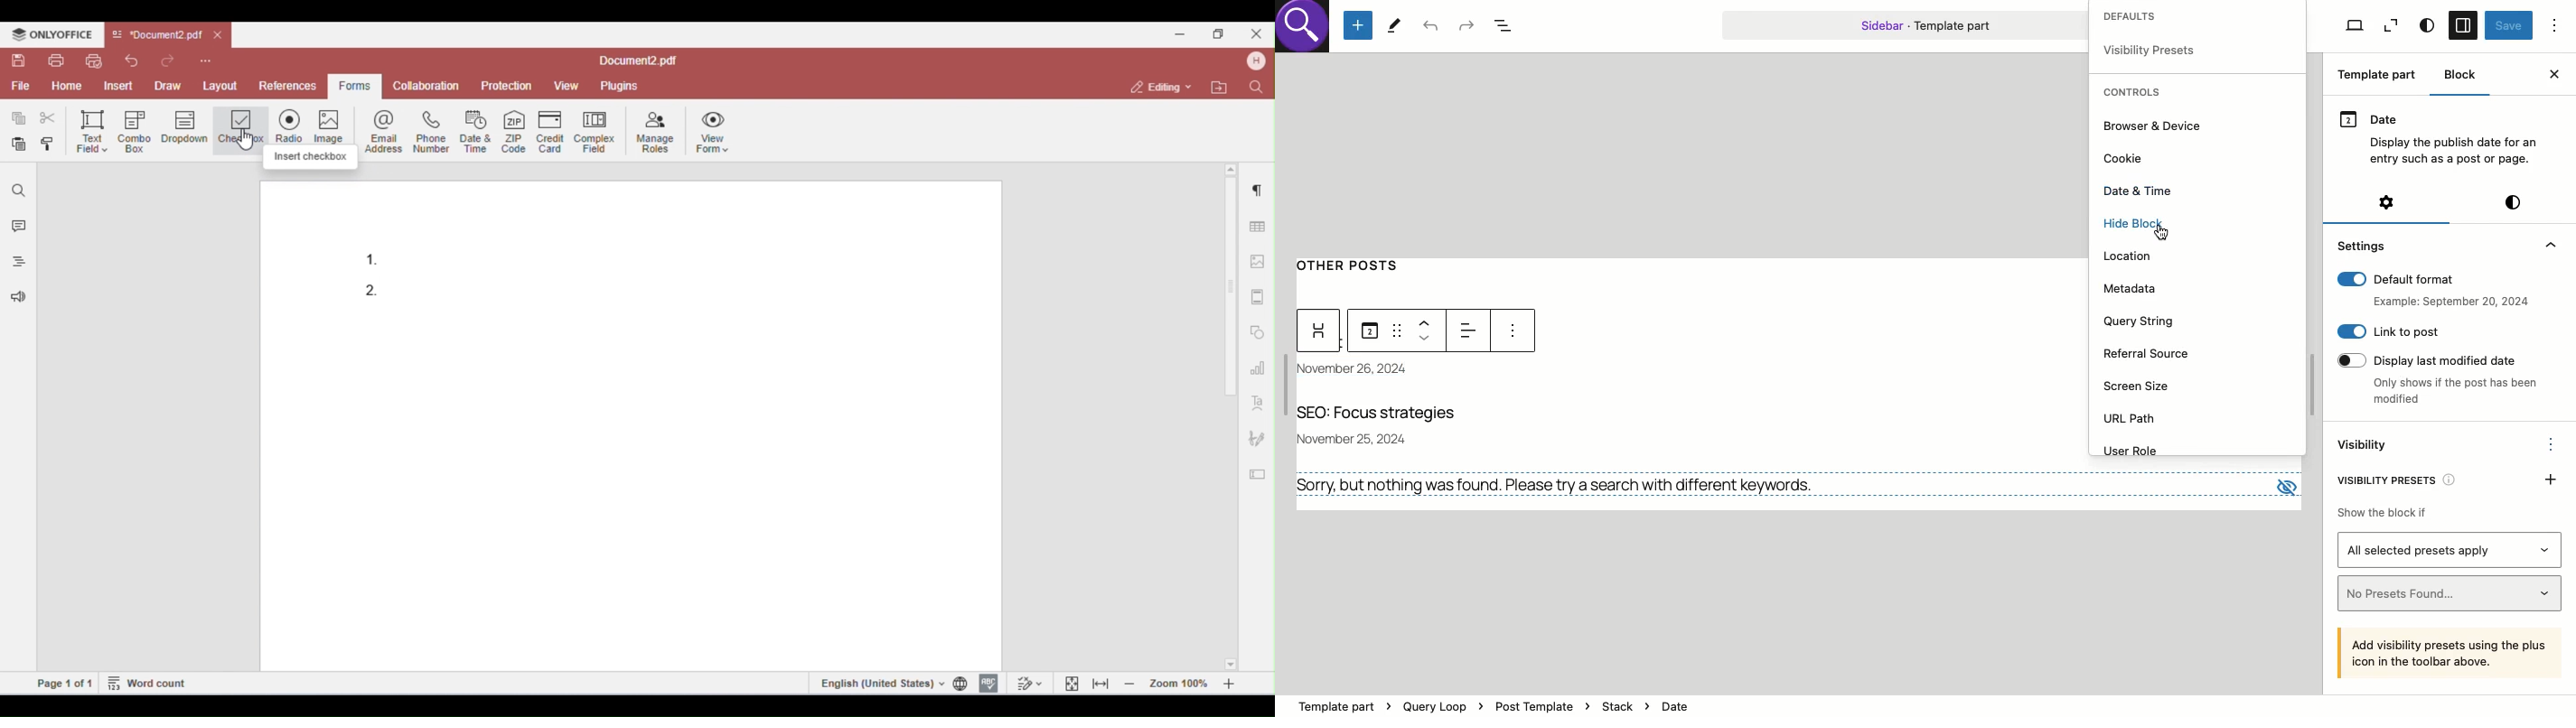 The width and height of the screenshot is (2576, 728). I want to click on Add, so click(2552, 478).